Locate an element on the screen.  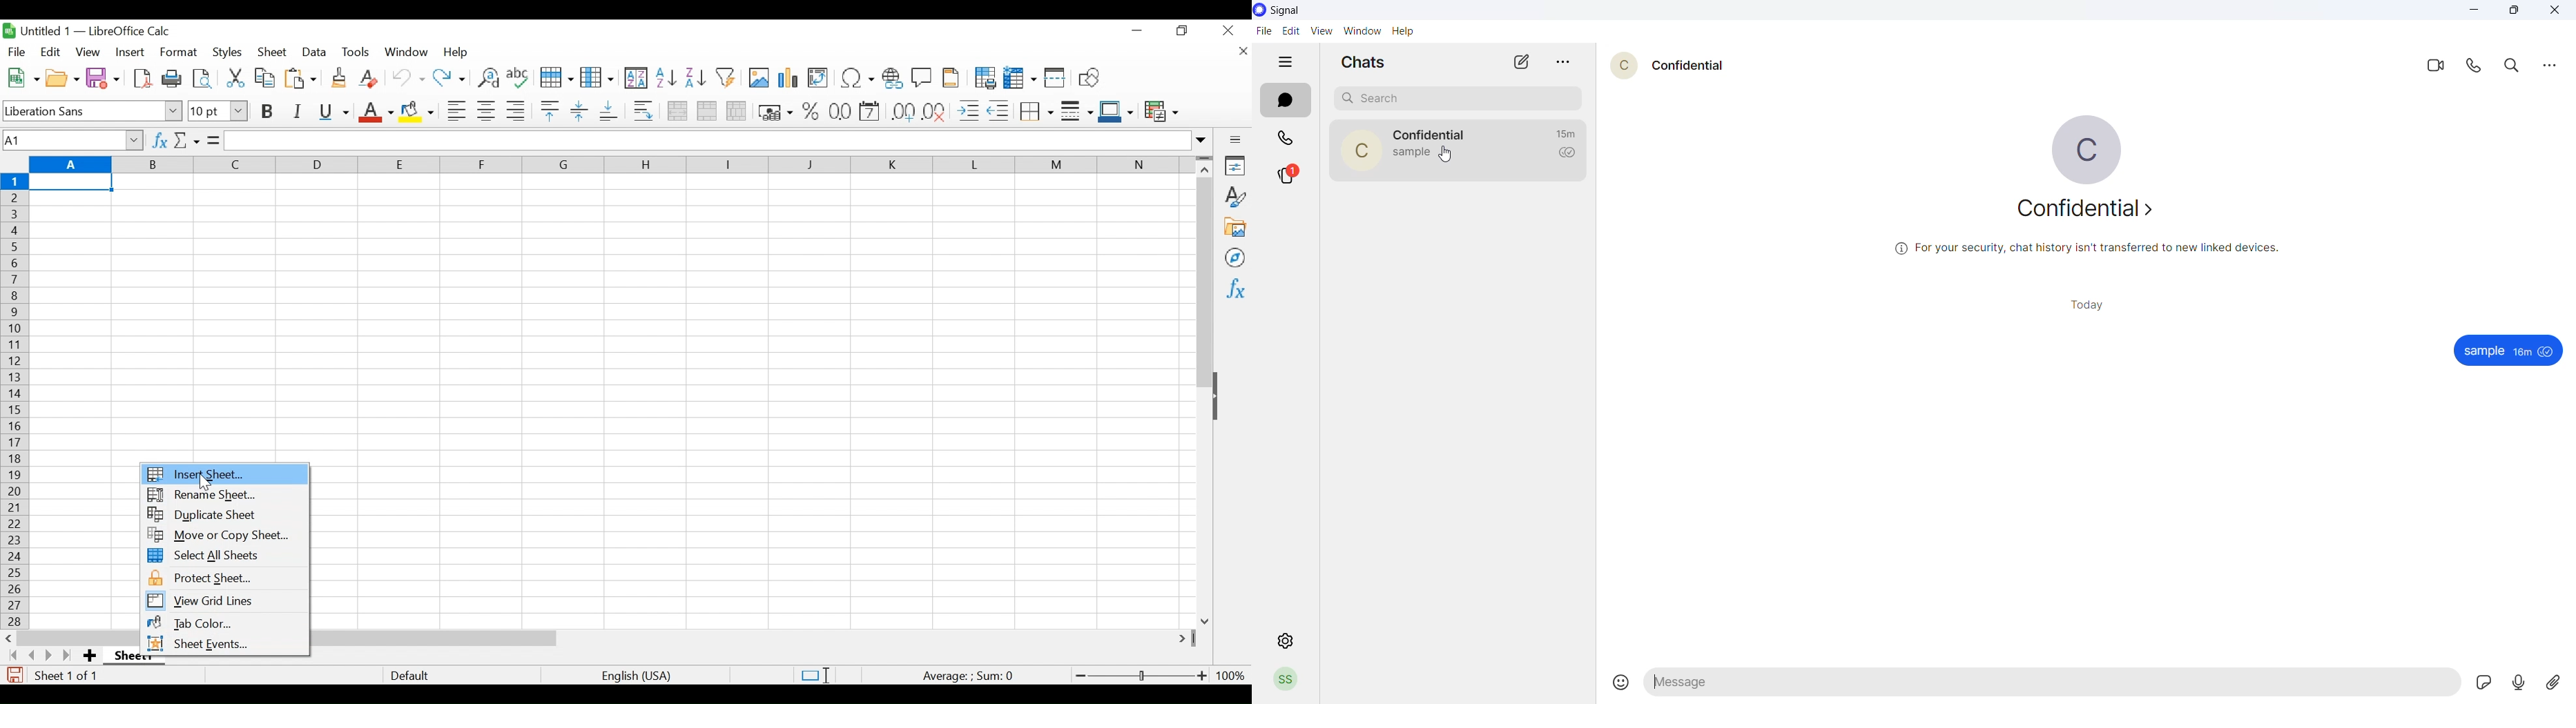
new chat is located at coordinates (1515, 63).